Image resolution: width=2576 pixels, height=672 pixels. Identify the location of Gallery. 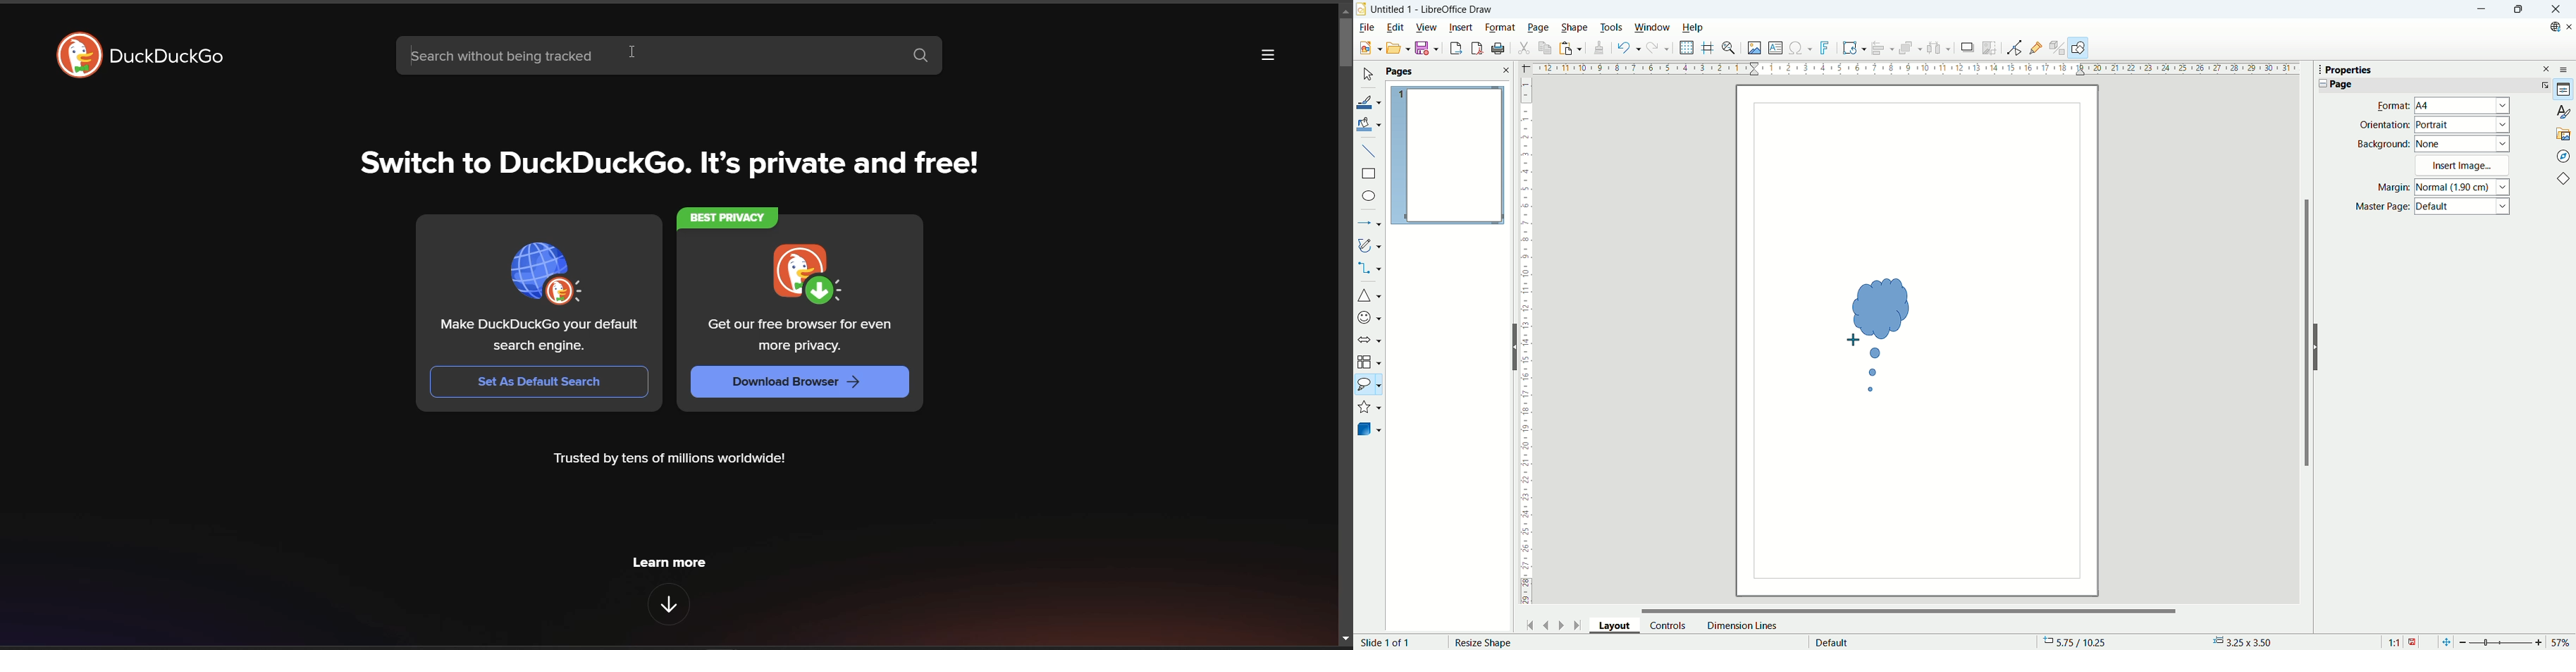
(2564, 133).